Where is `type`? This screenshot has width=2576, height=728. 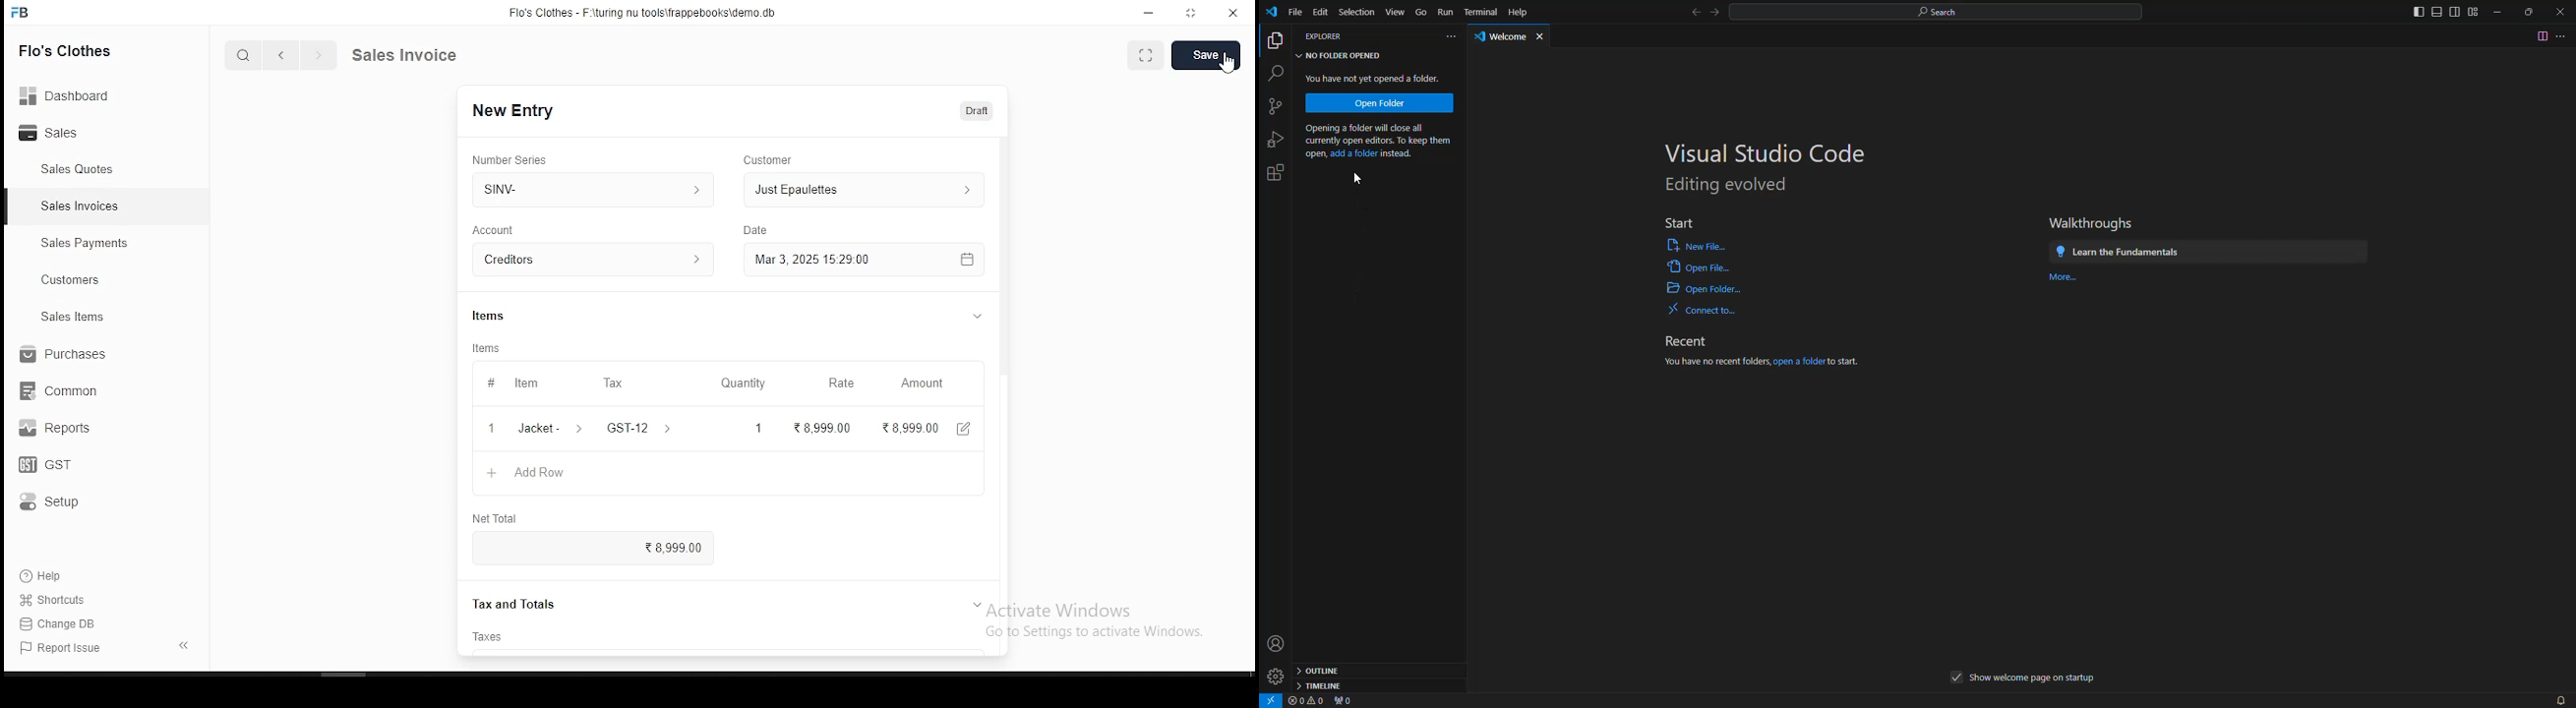
type is located at coordinates (756, 227).